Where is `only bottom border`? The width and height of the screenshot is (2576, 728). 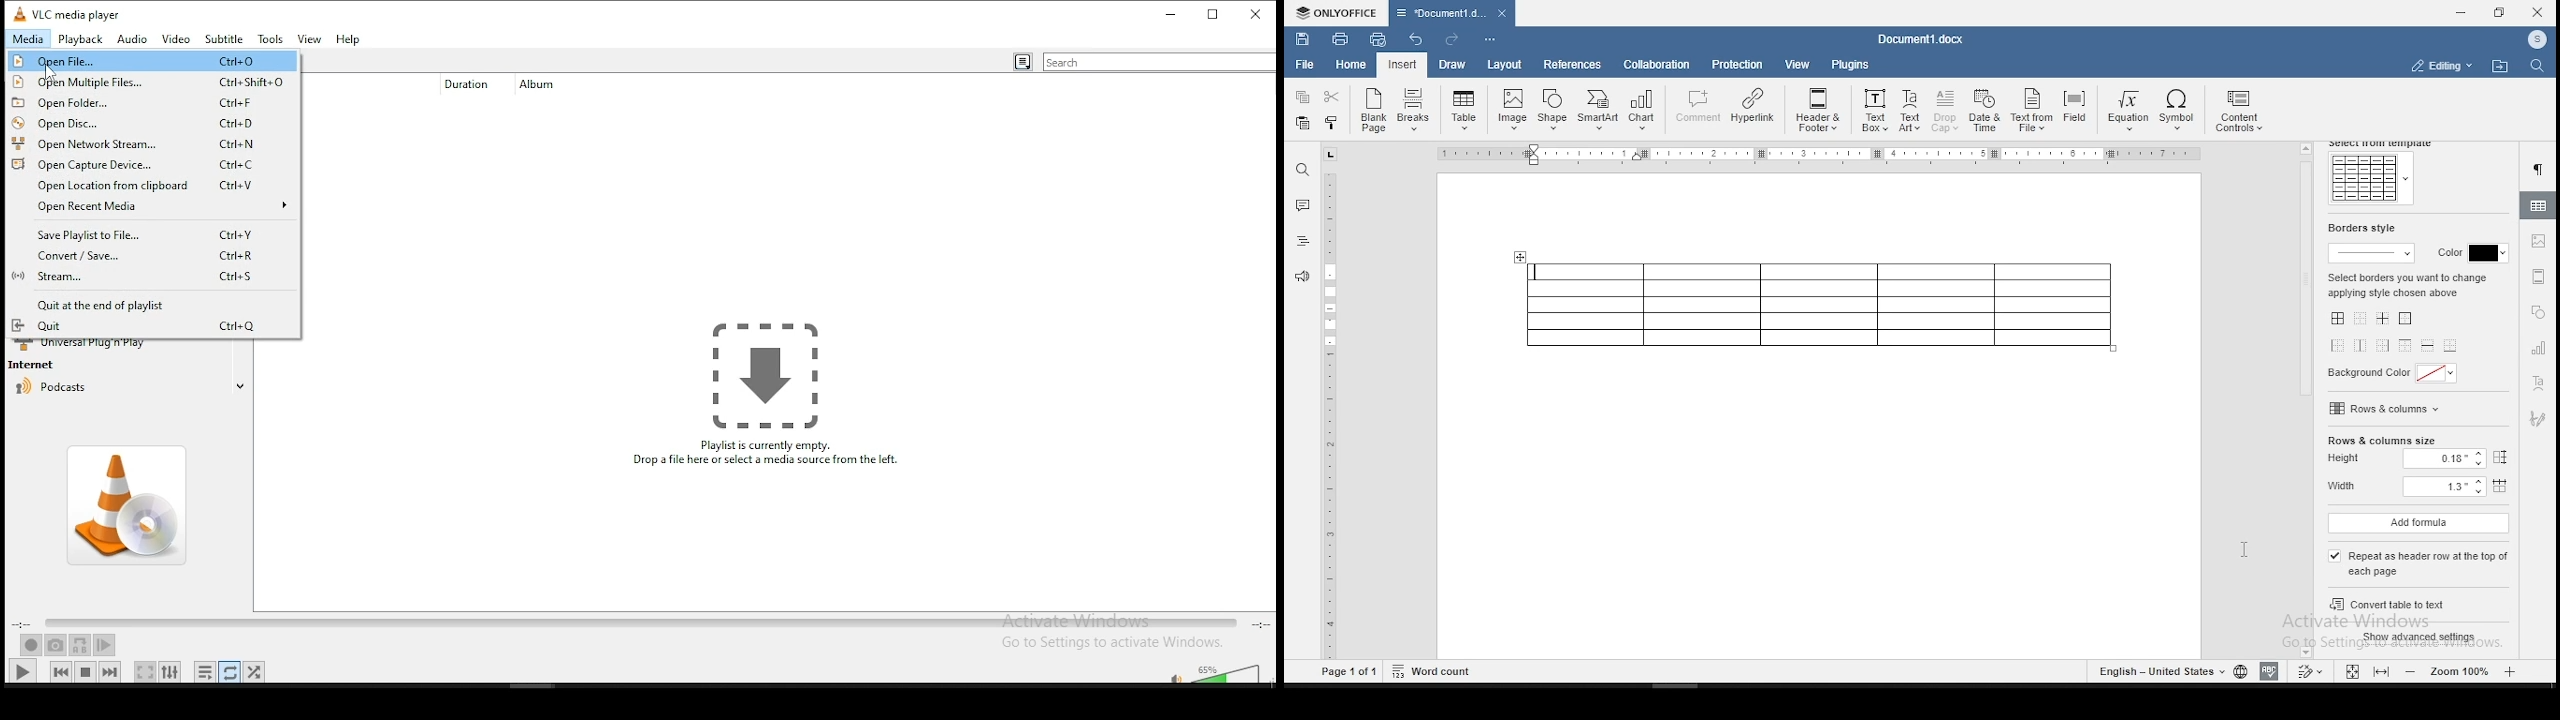 only bottom border is located at coordinates (2452, 345).